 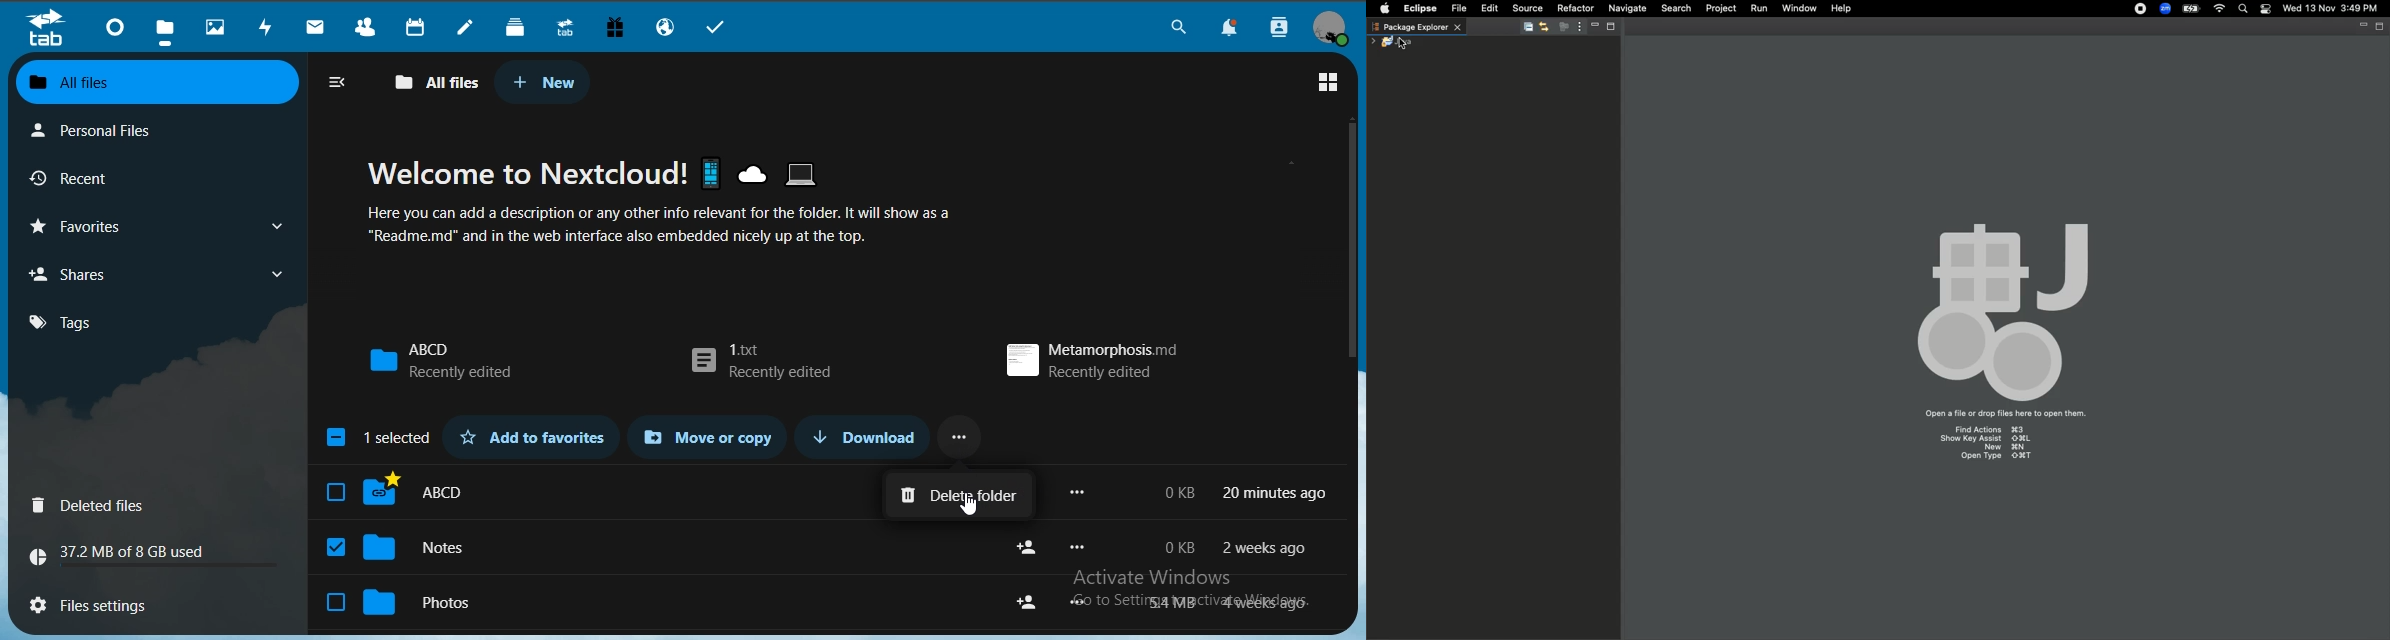 I want to click on mail, so click(x=318, y=26).